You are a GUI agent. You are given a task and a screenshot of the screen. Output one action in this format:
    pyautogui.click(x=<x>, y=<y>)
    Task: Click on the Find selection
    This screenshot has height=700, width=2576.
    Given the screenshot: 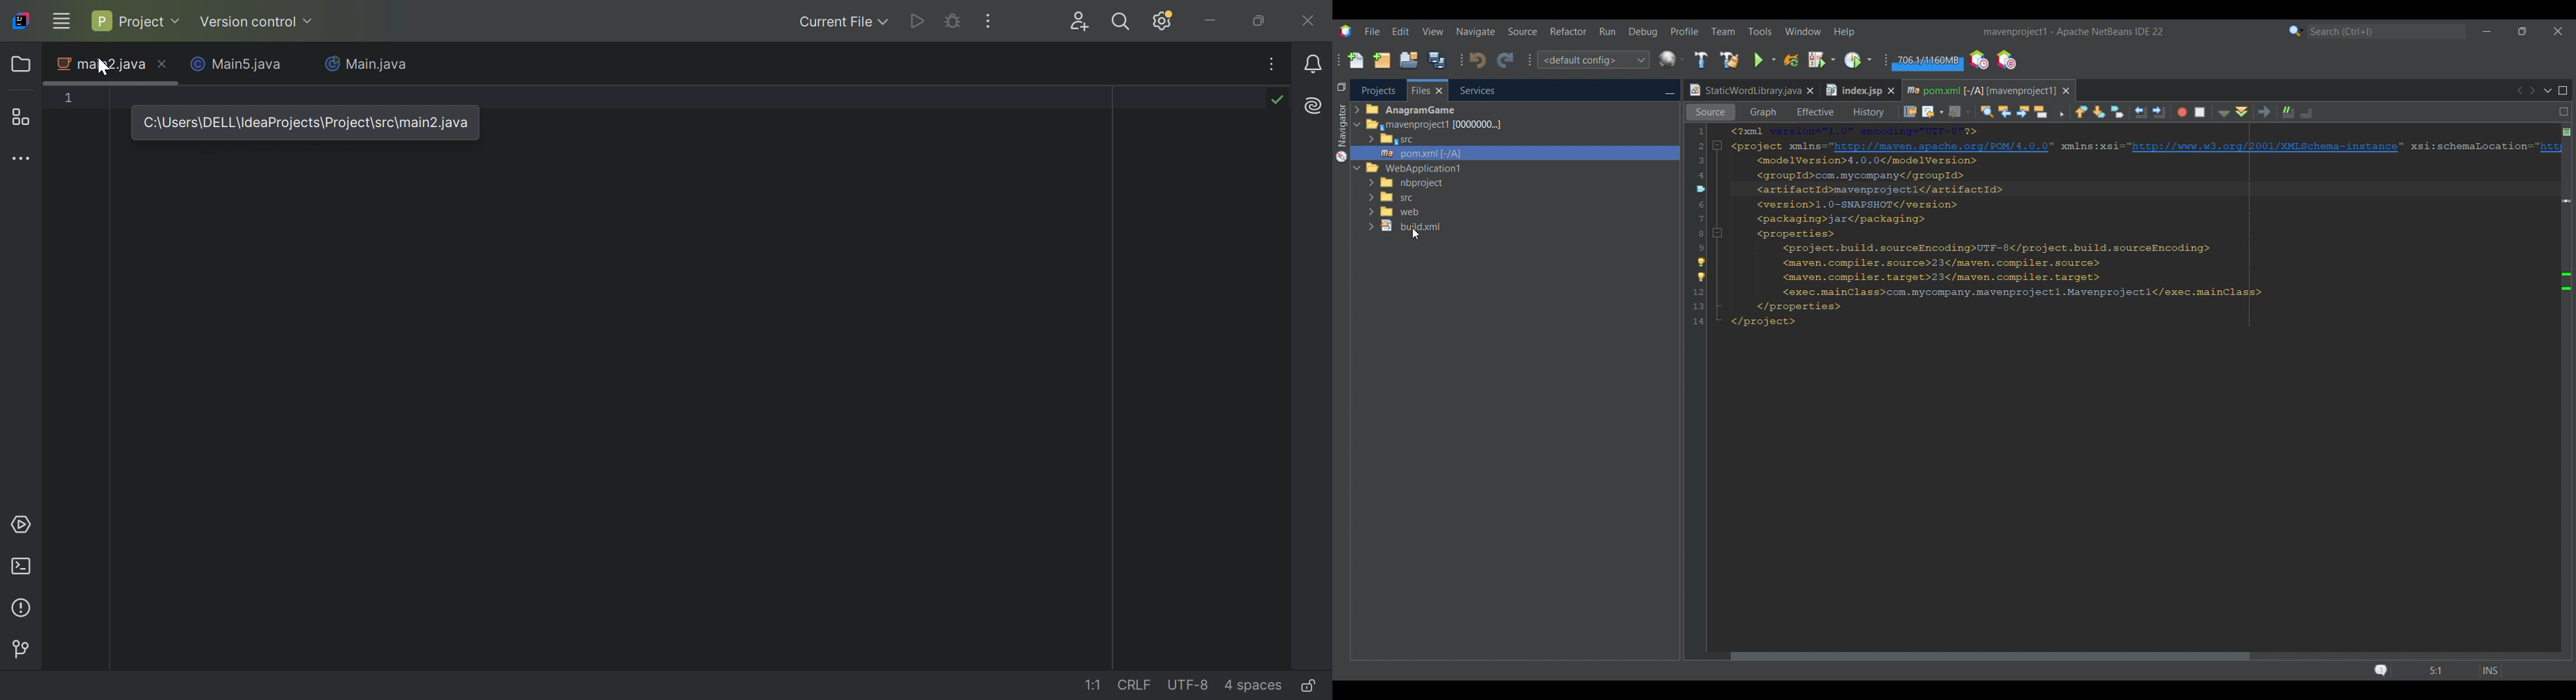 What is the action you would take?
    pyautogui.click(x=1983, y=111)
    